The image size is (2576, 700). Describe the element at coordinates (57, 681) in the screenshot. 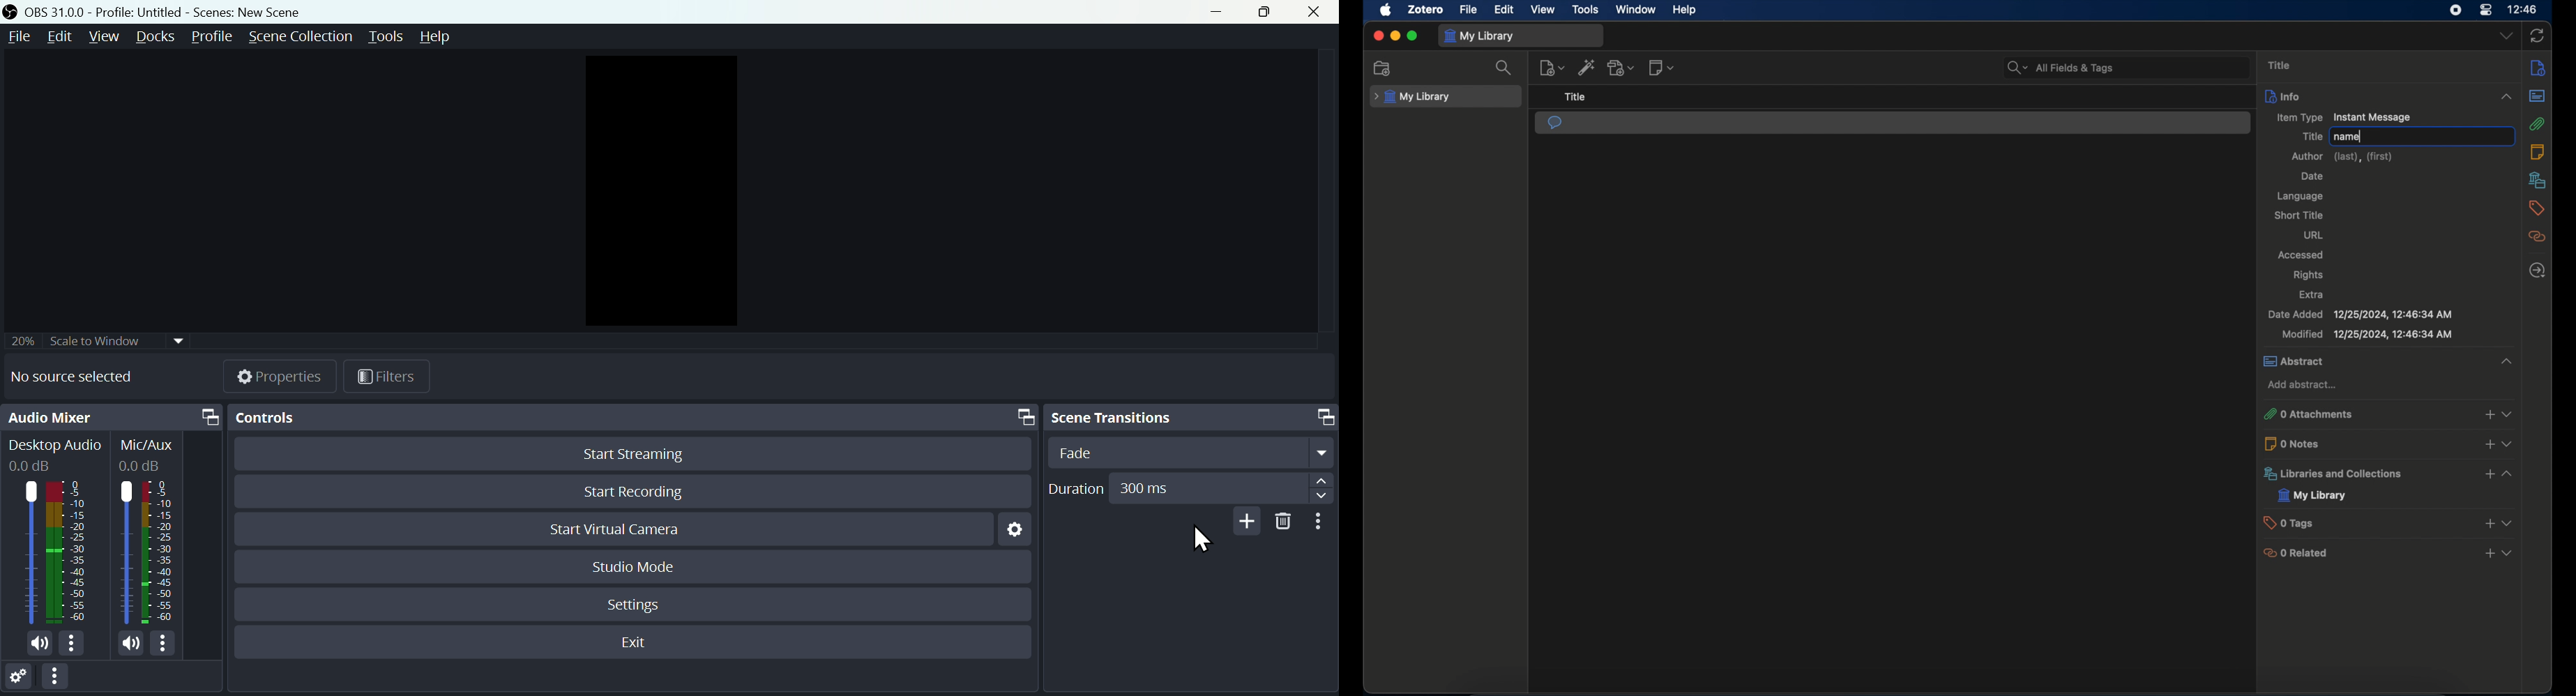

I see `More options` at that location.